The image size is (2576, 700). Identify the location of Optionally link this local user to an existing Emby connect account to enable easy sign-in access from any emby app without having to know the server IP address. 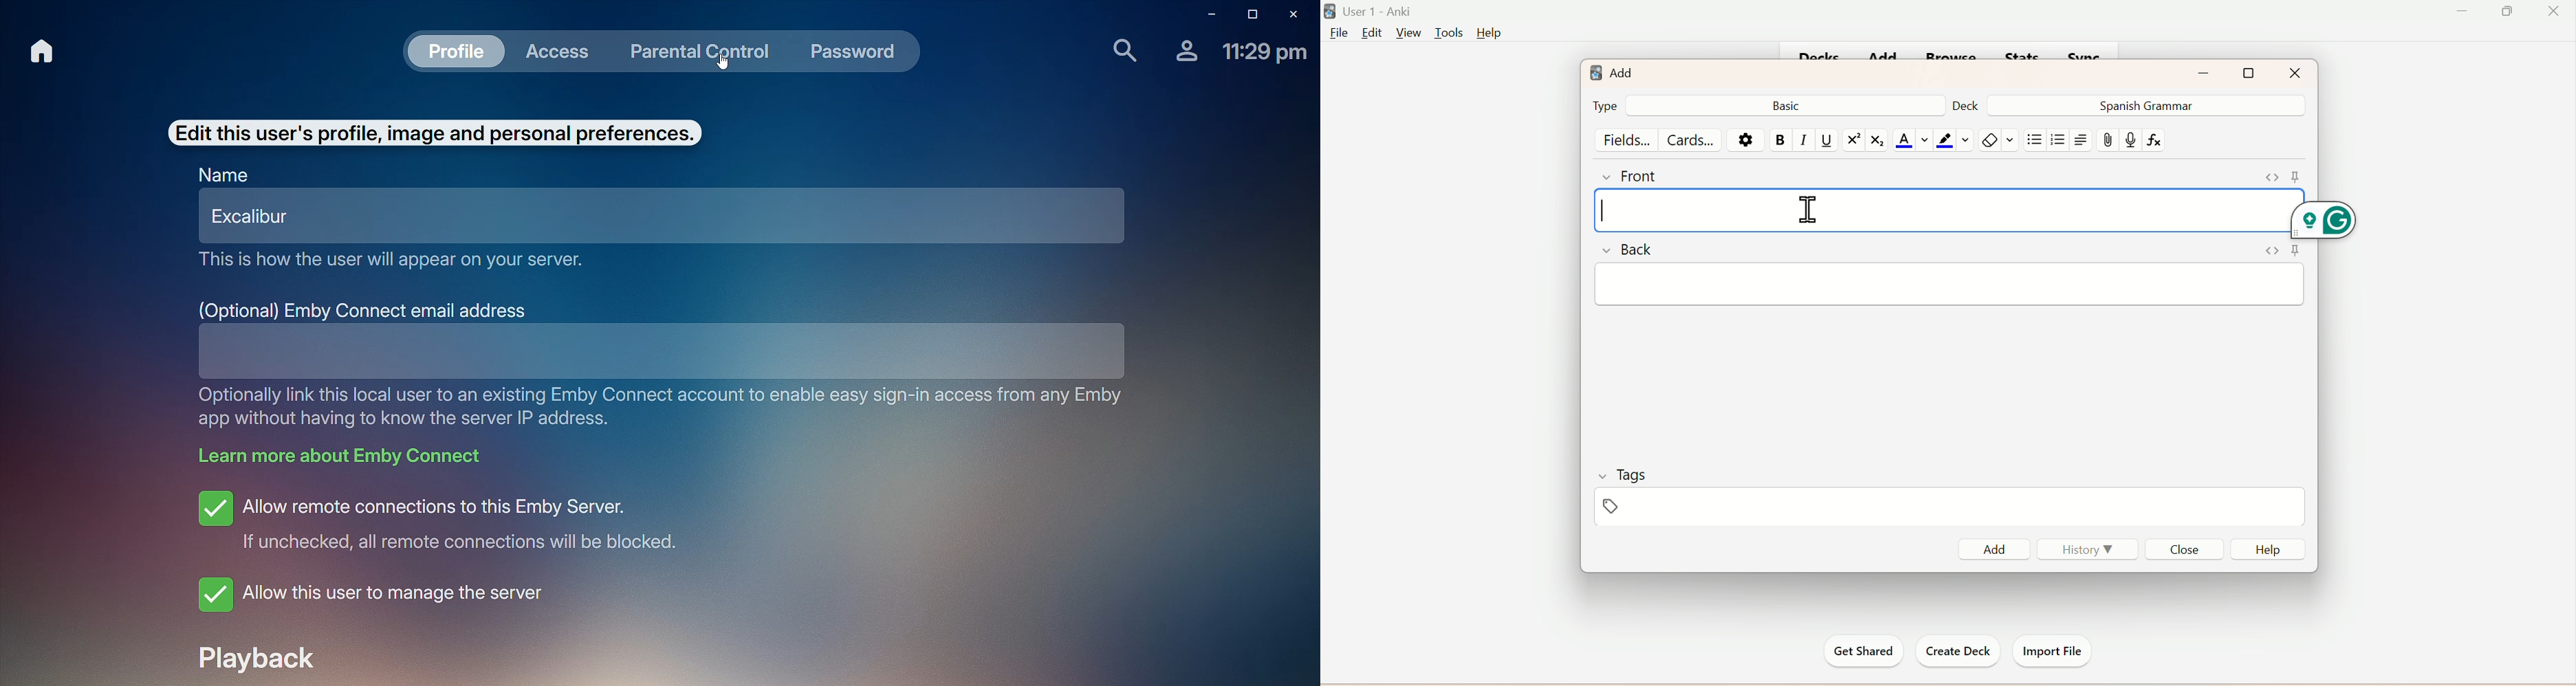
(662, 409).